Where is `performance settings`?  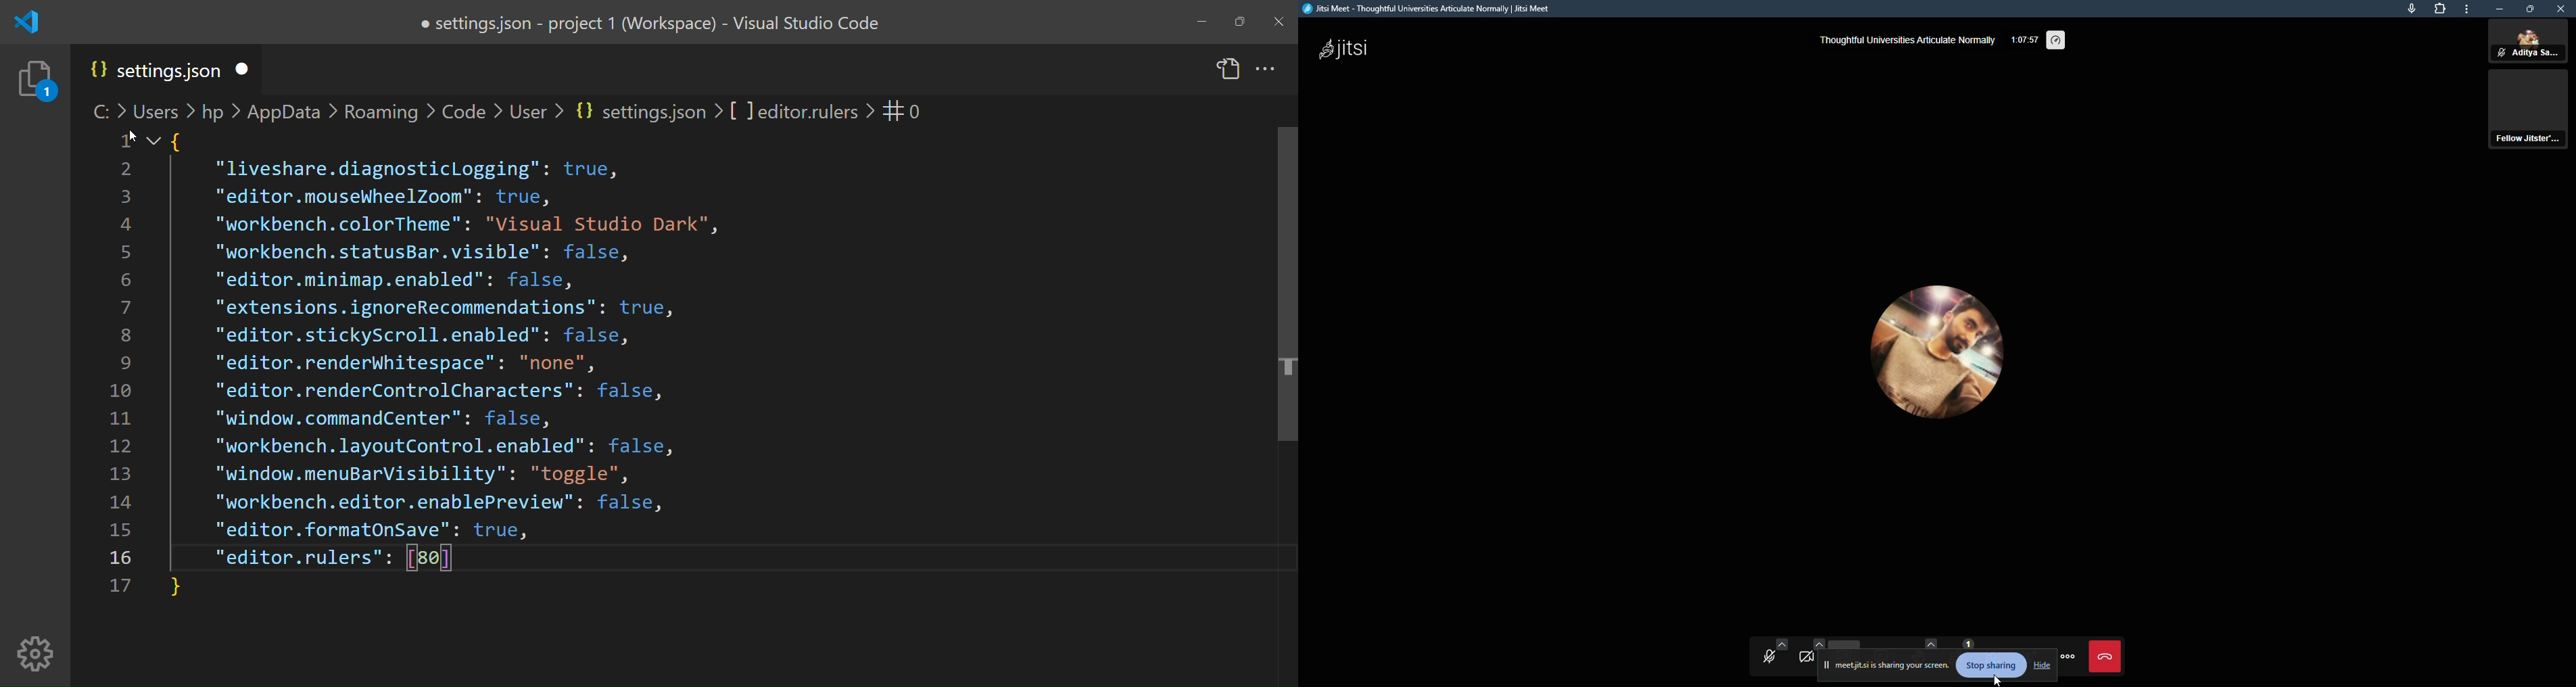 performance settings is located at coordinates (2059, 38).